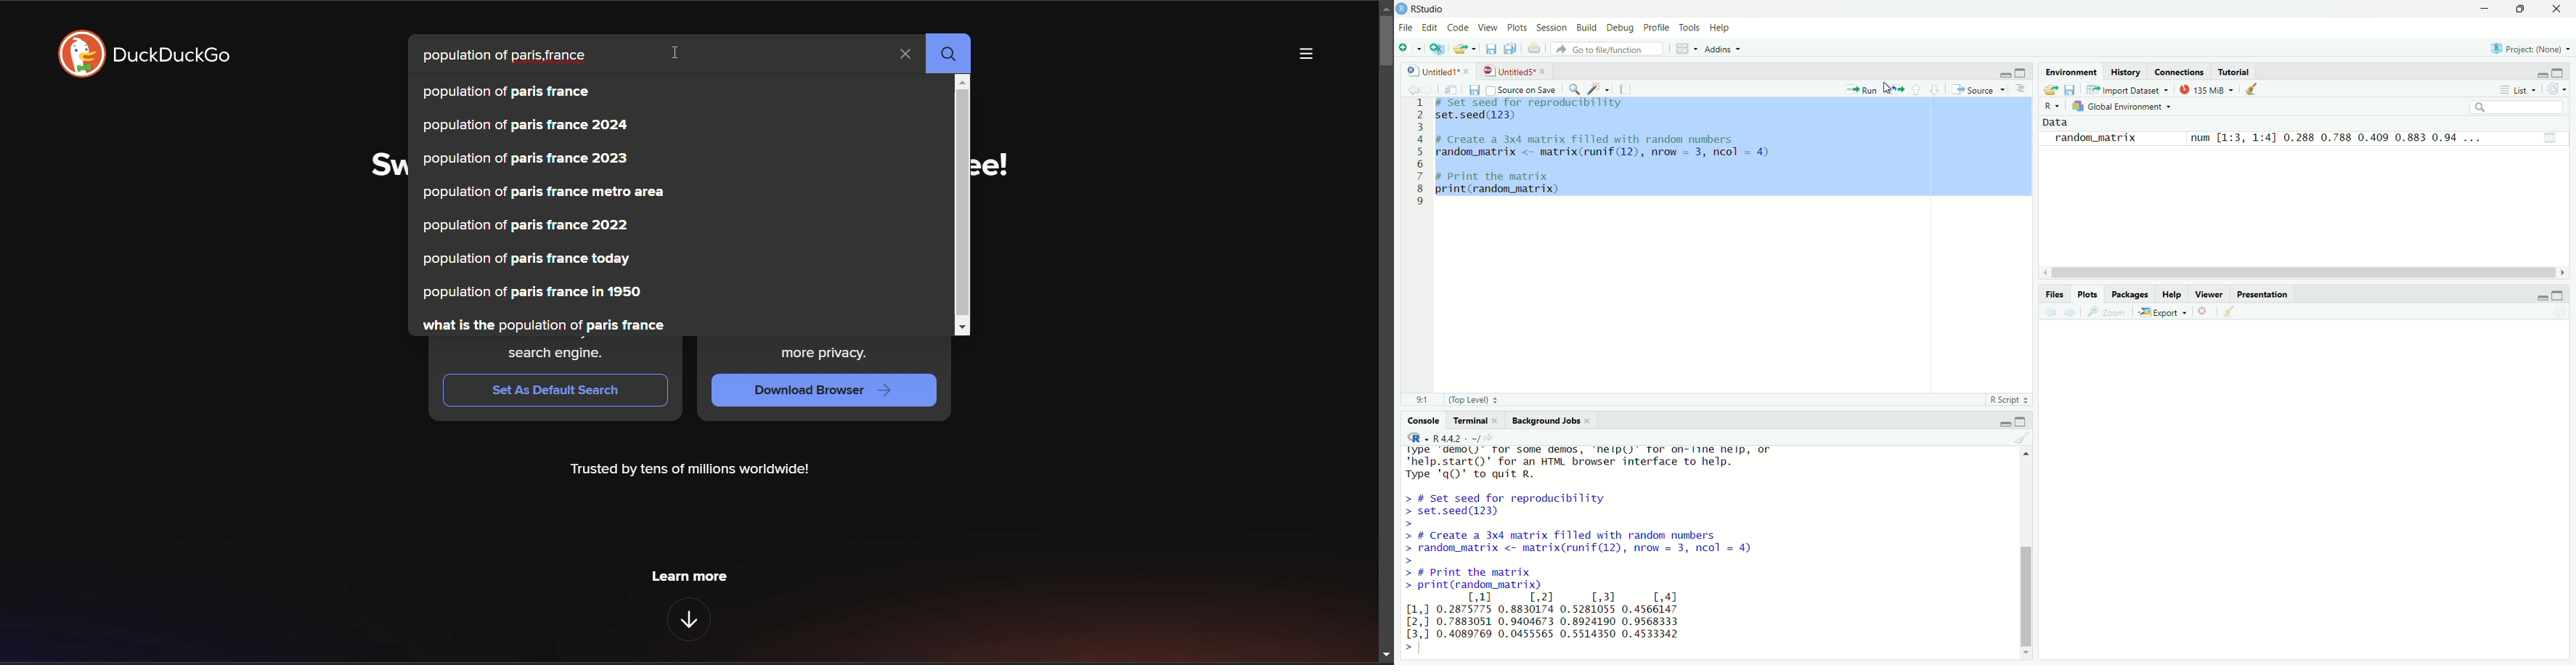 The height and width of the screenshot is (672, 2576). What do you see at coordinates (1457, 437) in the screenshot?
I see `, R442 - -` at bounding box center [1457, 437].